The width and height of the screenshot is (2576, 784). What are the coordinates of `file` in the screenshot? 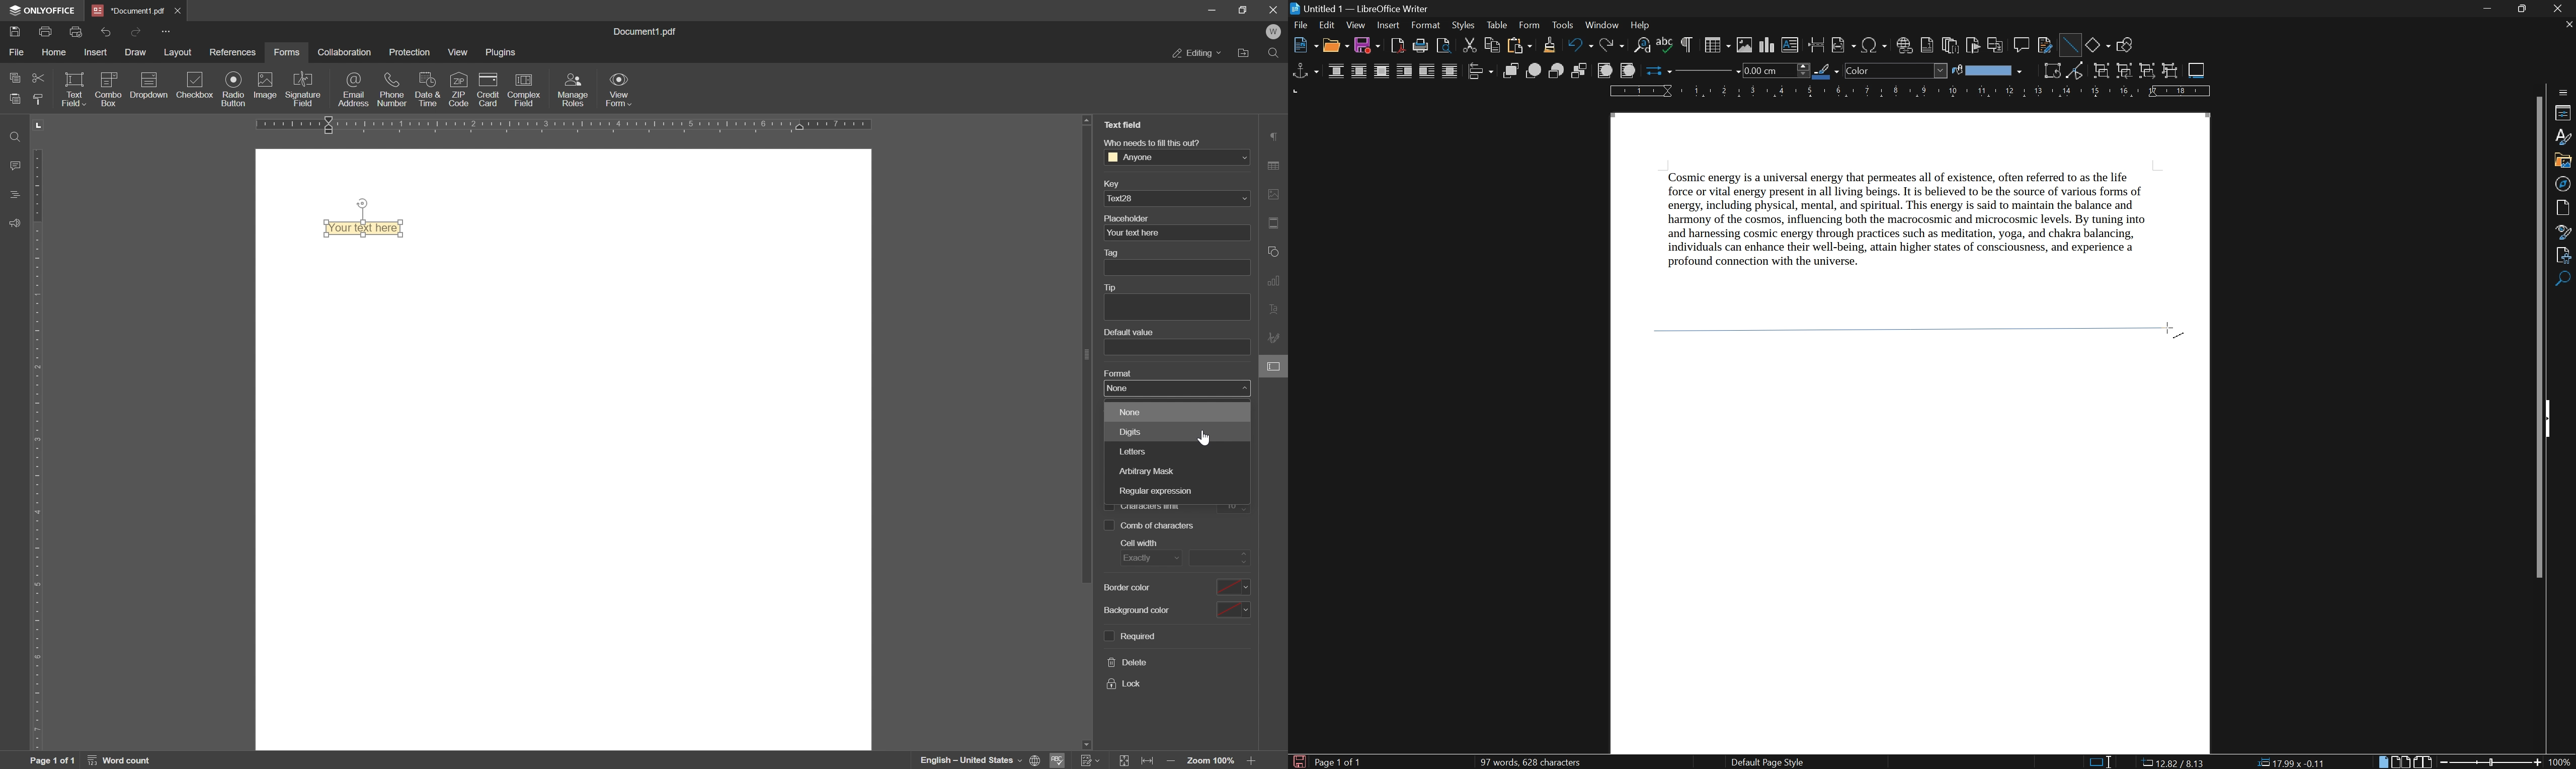 It's located at (1302, 27).